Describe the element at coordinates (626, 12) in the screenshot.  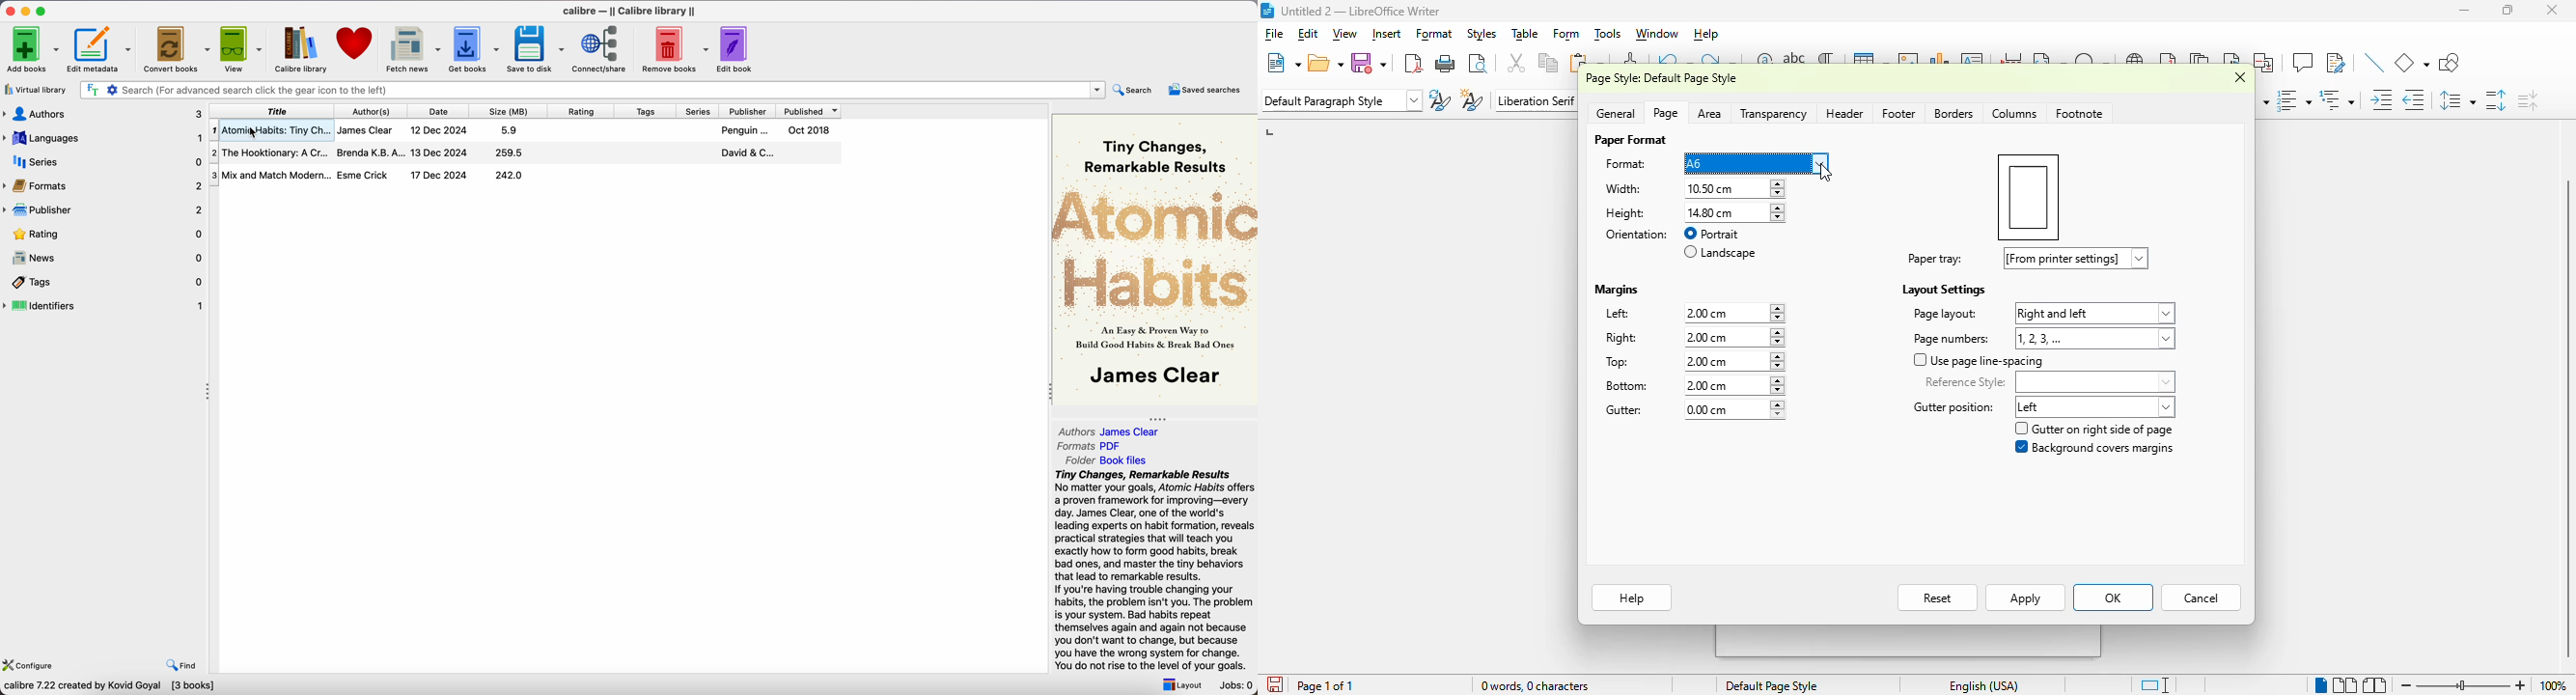
I see `Calibre - || Calibre library ||` at that location.